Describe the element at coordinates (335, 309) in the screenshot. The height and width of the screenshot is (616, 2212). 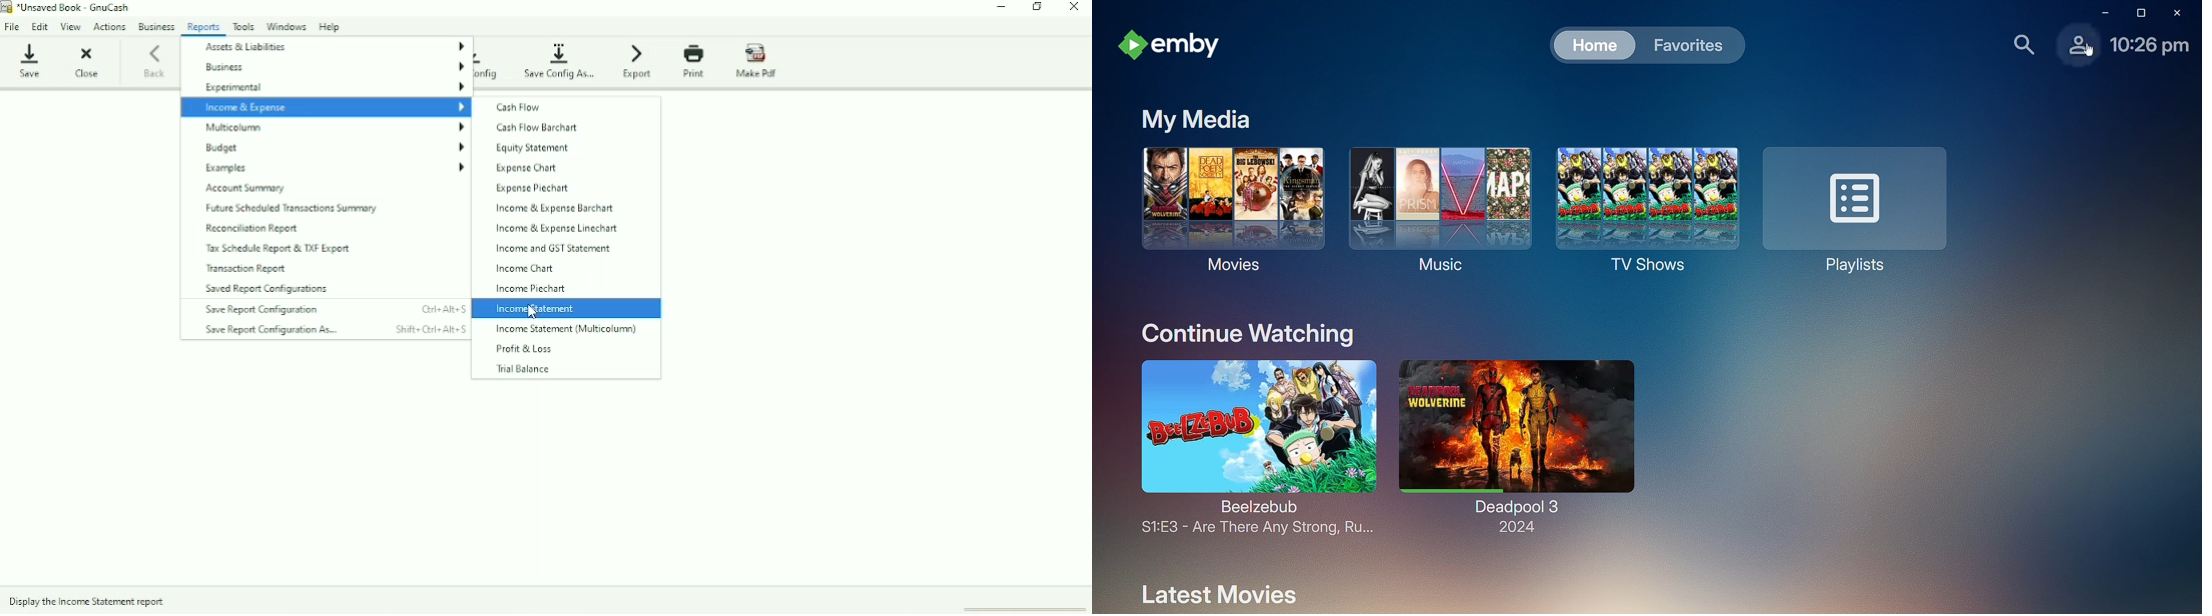
I see `Save Report Configuration` at that location.